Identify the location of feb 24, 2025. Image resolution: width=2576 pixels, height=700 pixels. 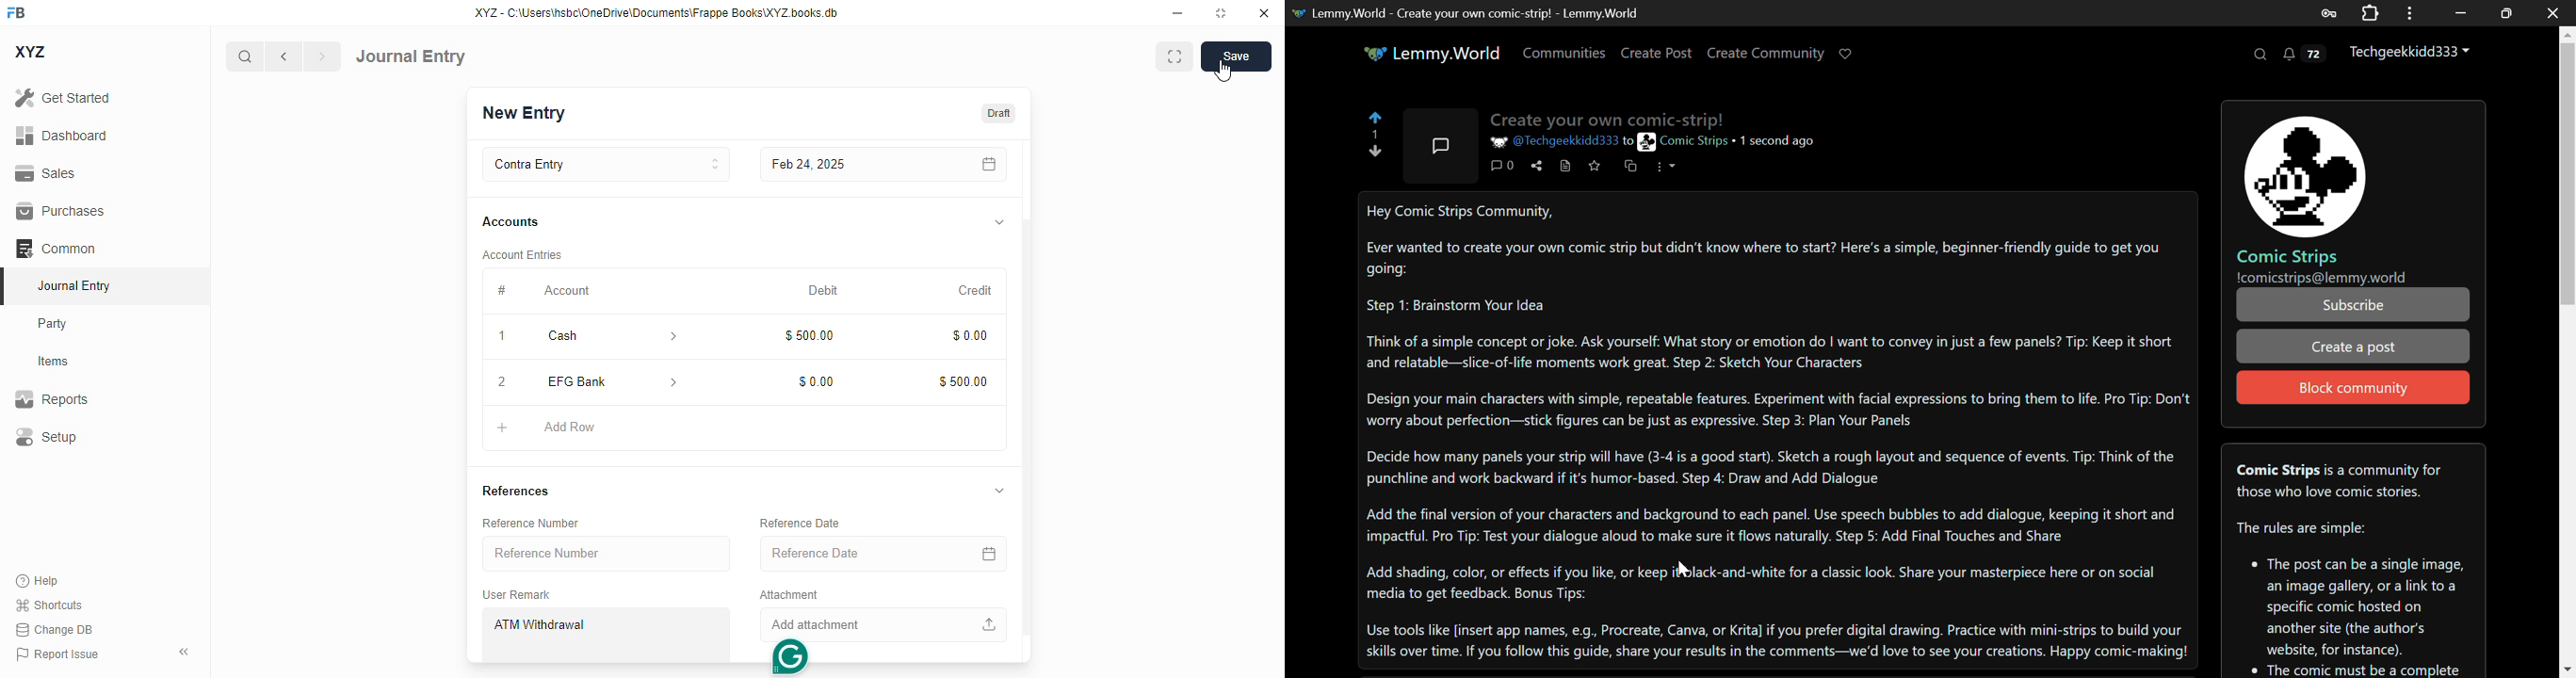
(842, 165).